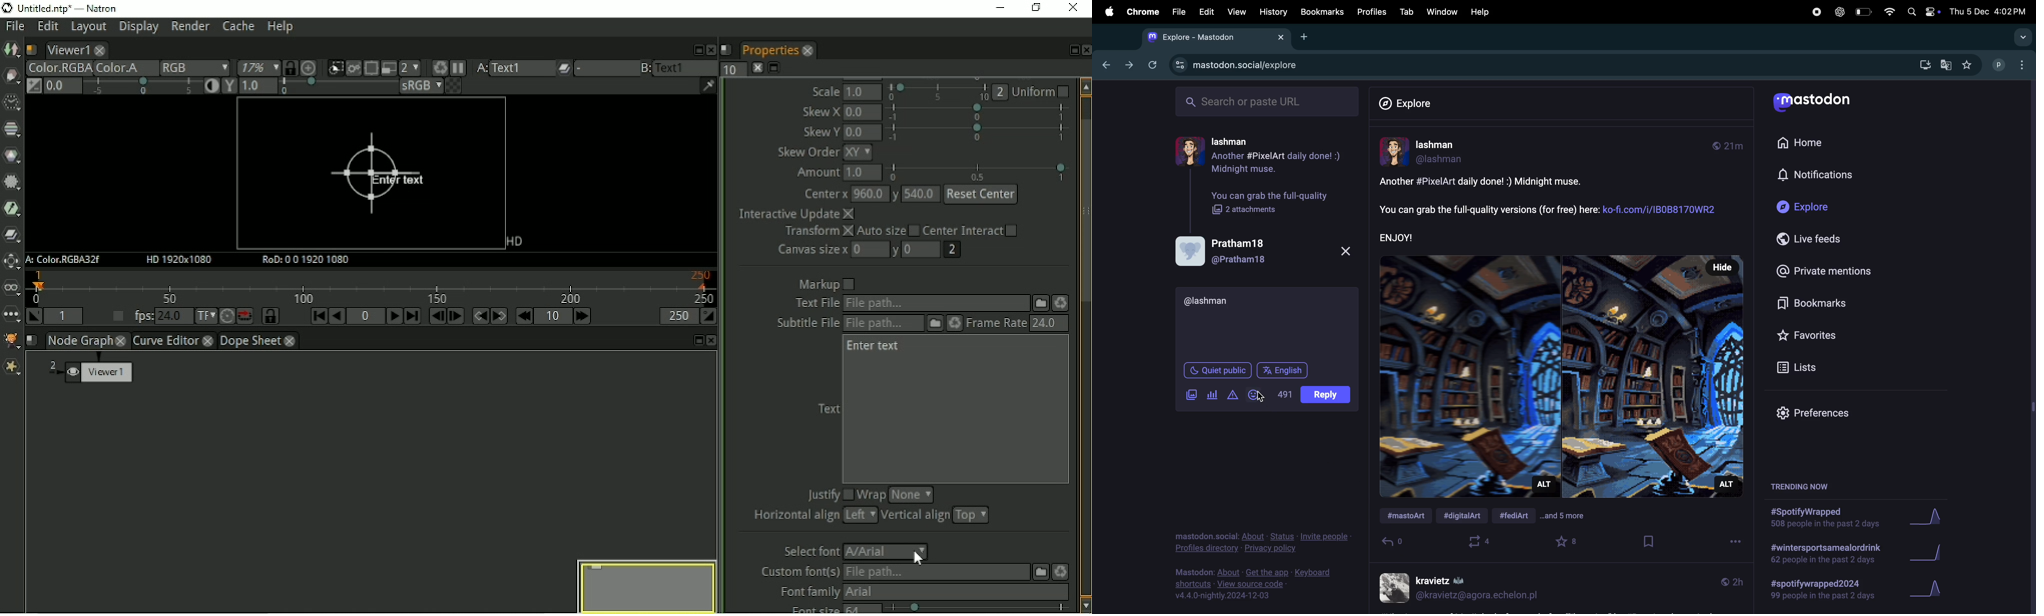 The width and height of the screenshot is (2044, 616). Describe the element at coordinates (1552, 209) in the screenshot. I see `post description` at that location.